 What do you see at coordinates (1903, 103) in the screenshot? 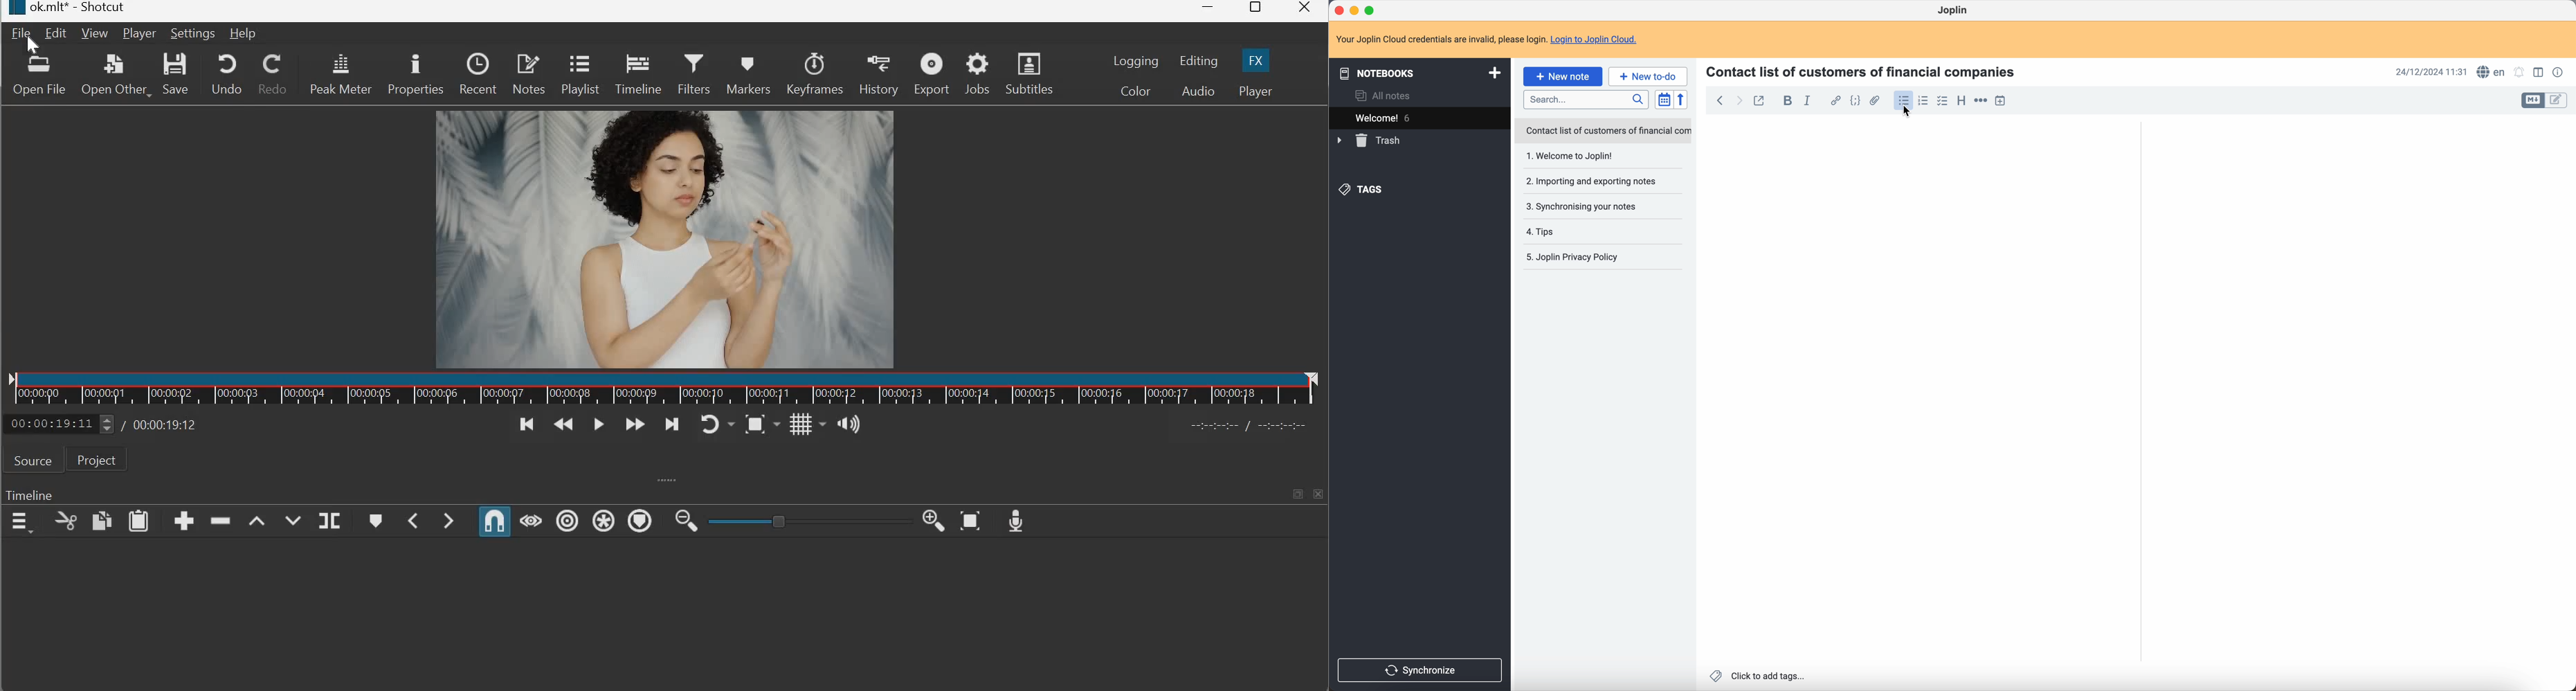
I see `click on bulleted list` at bounding box center [1903, 103].